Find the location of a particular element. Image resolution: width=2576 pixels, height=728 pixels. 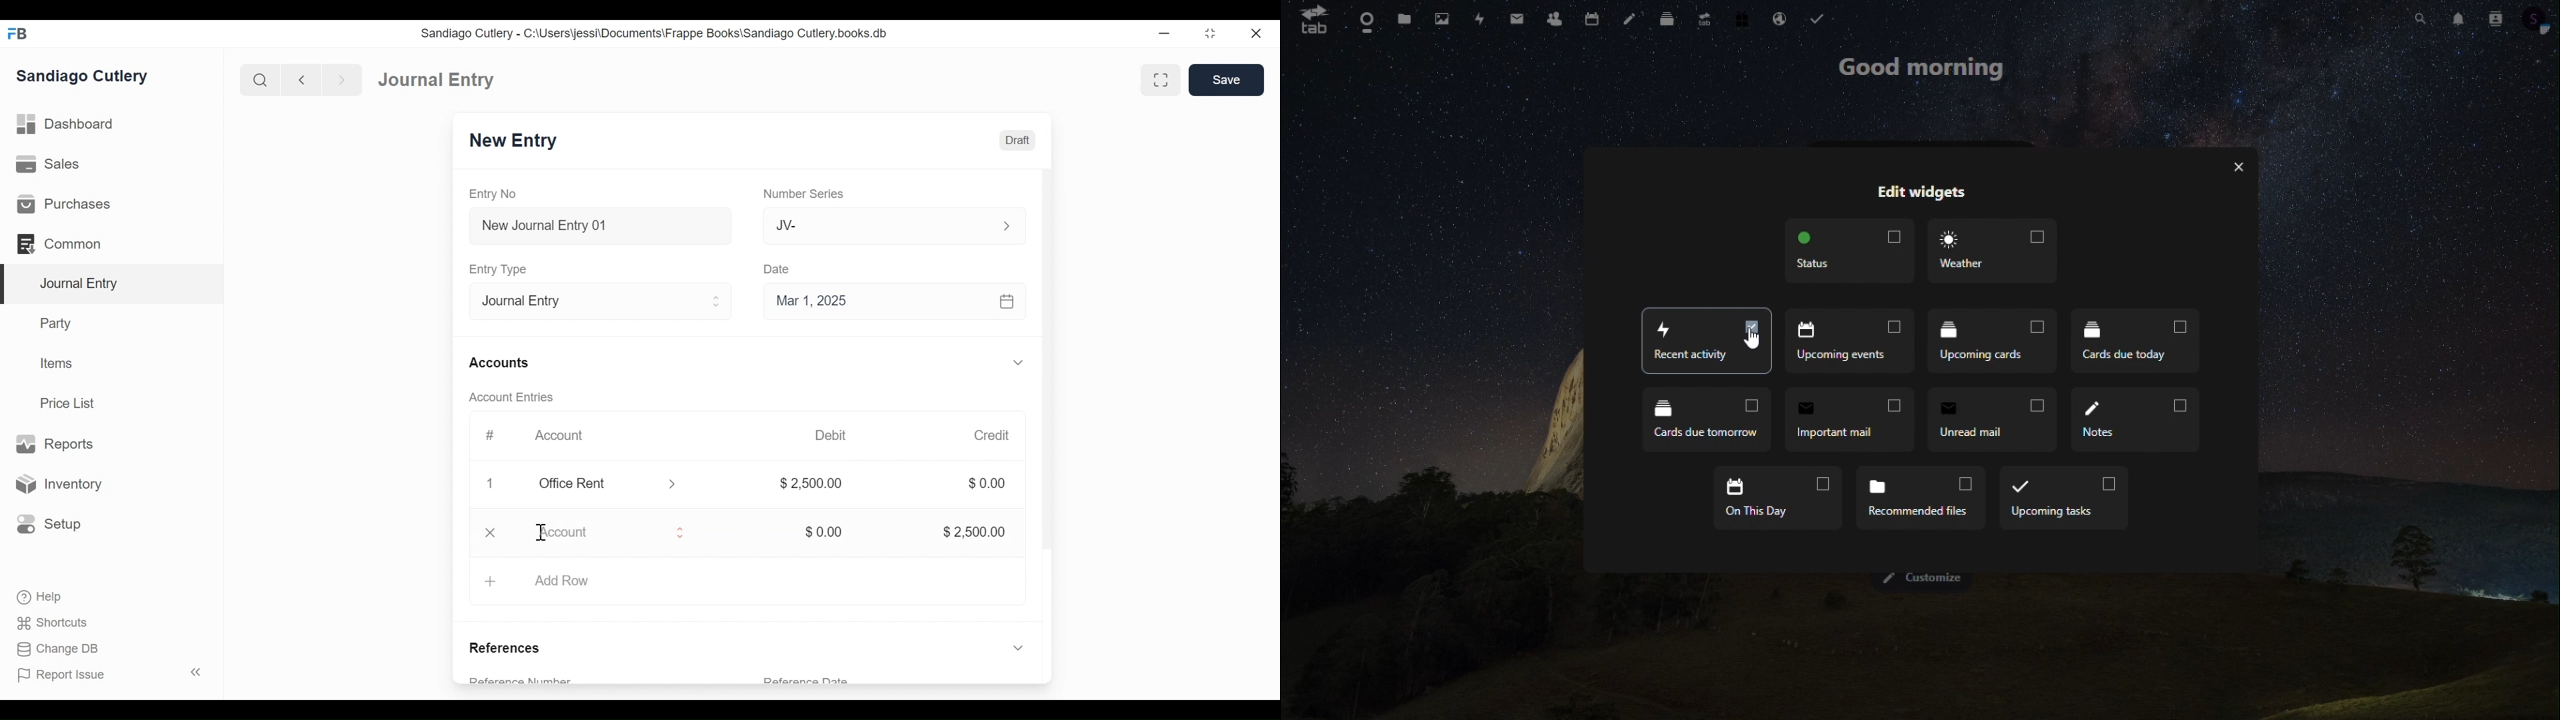

tasks is located at coordinates (1825, 17).